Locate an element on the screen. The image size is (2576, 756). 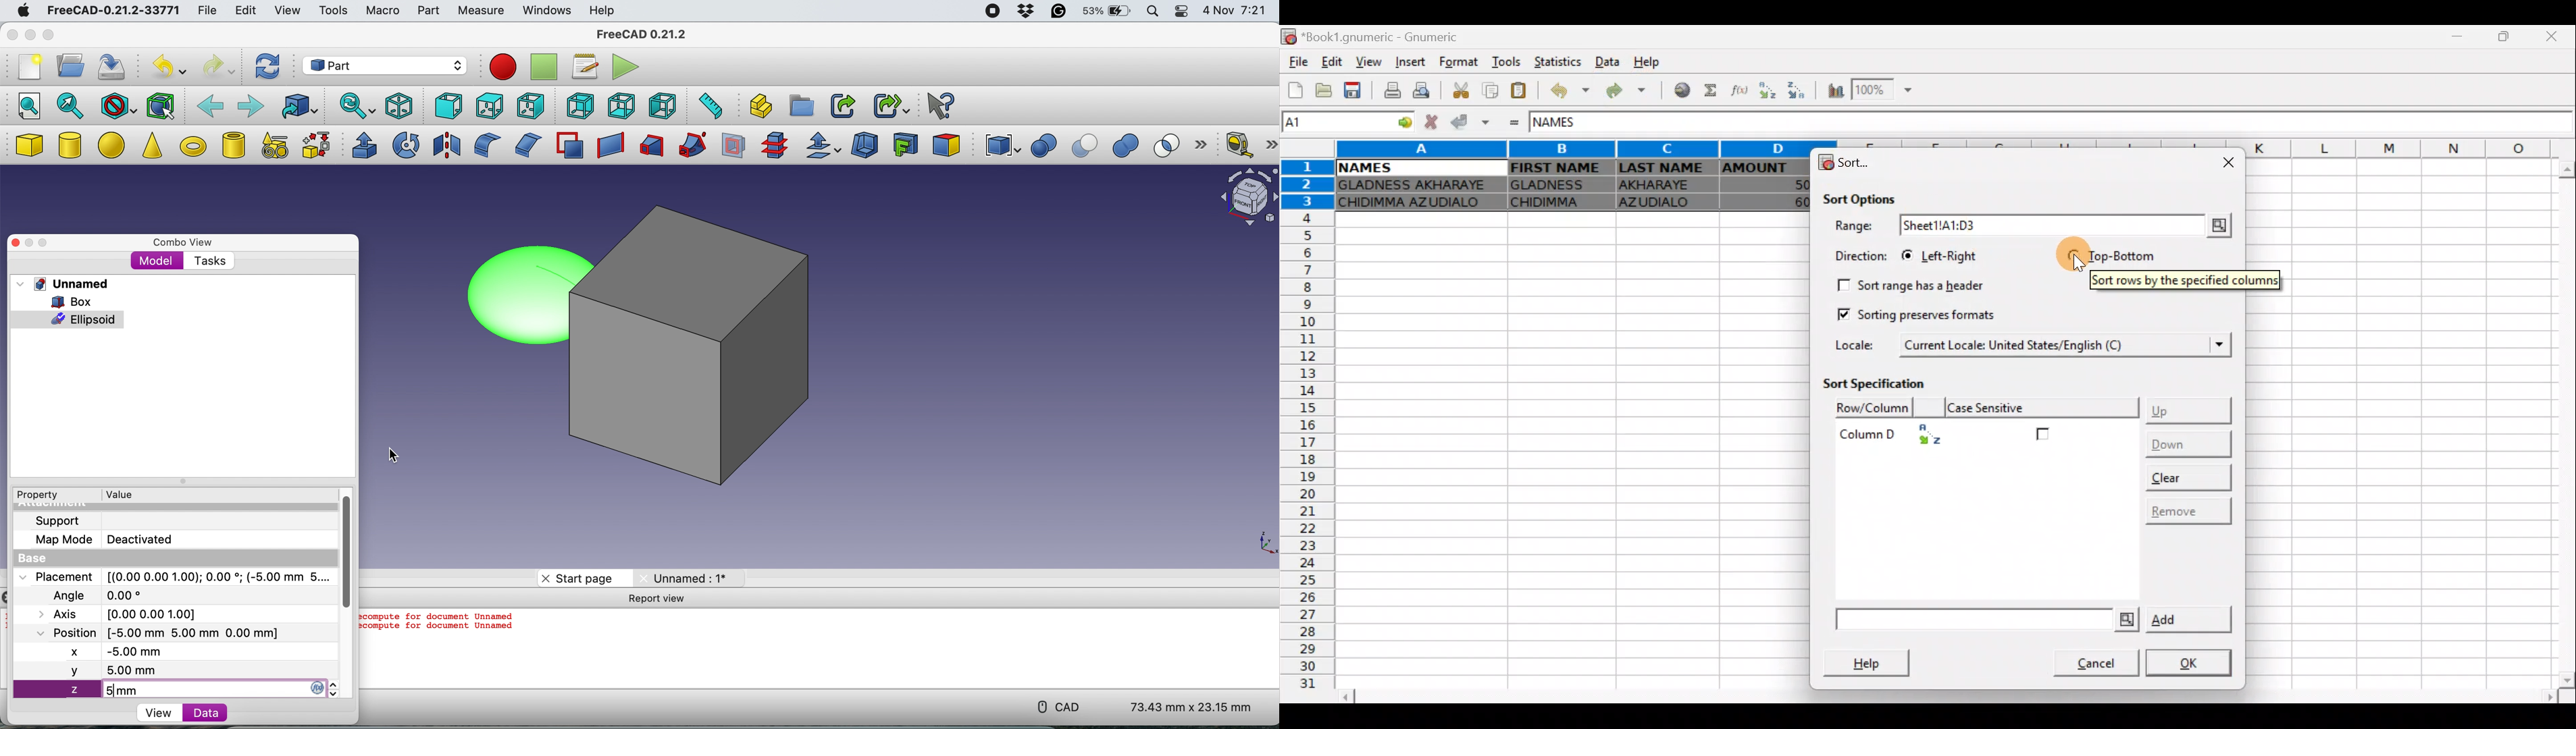
stop recording macros is located at coordinates (546, 68).